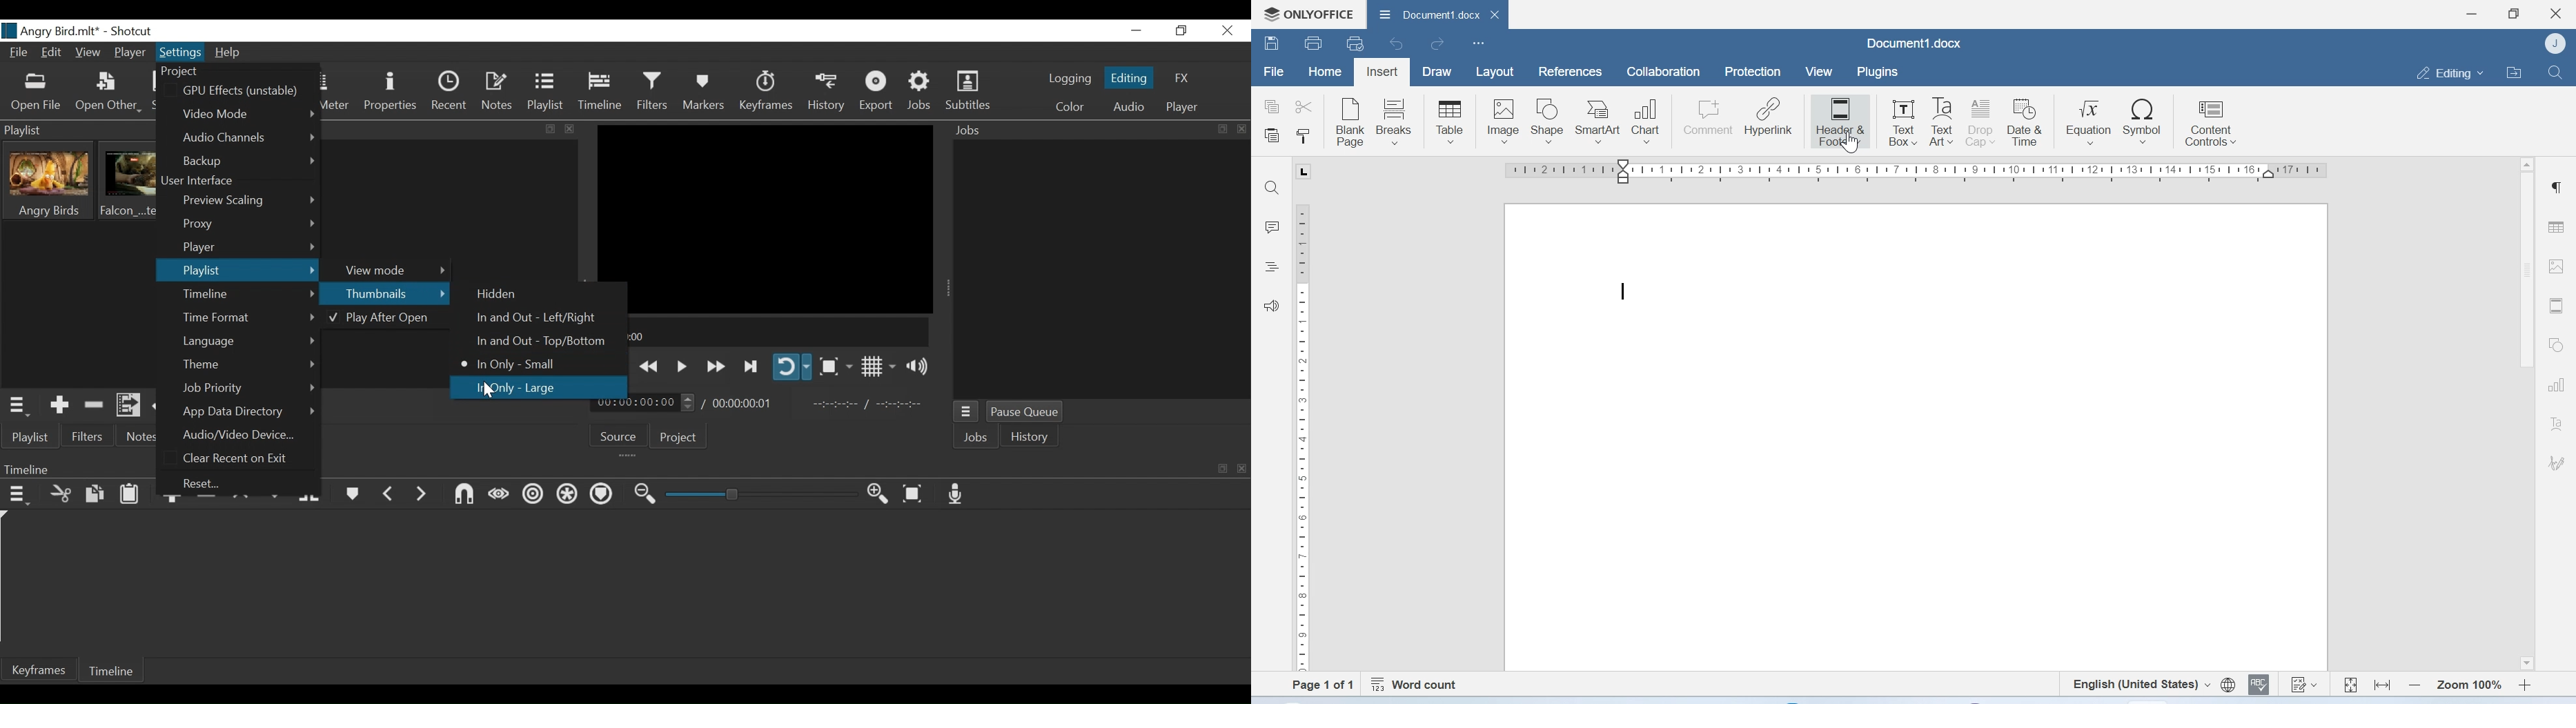  What do you see at coordinates (2513, 71) in the screenshot?
I see `Open file location` at bounding box center [2513, 71].